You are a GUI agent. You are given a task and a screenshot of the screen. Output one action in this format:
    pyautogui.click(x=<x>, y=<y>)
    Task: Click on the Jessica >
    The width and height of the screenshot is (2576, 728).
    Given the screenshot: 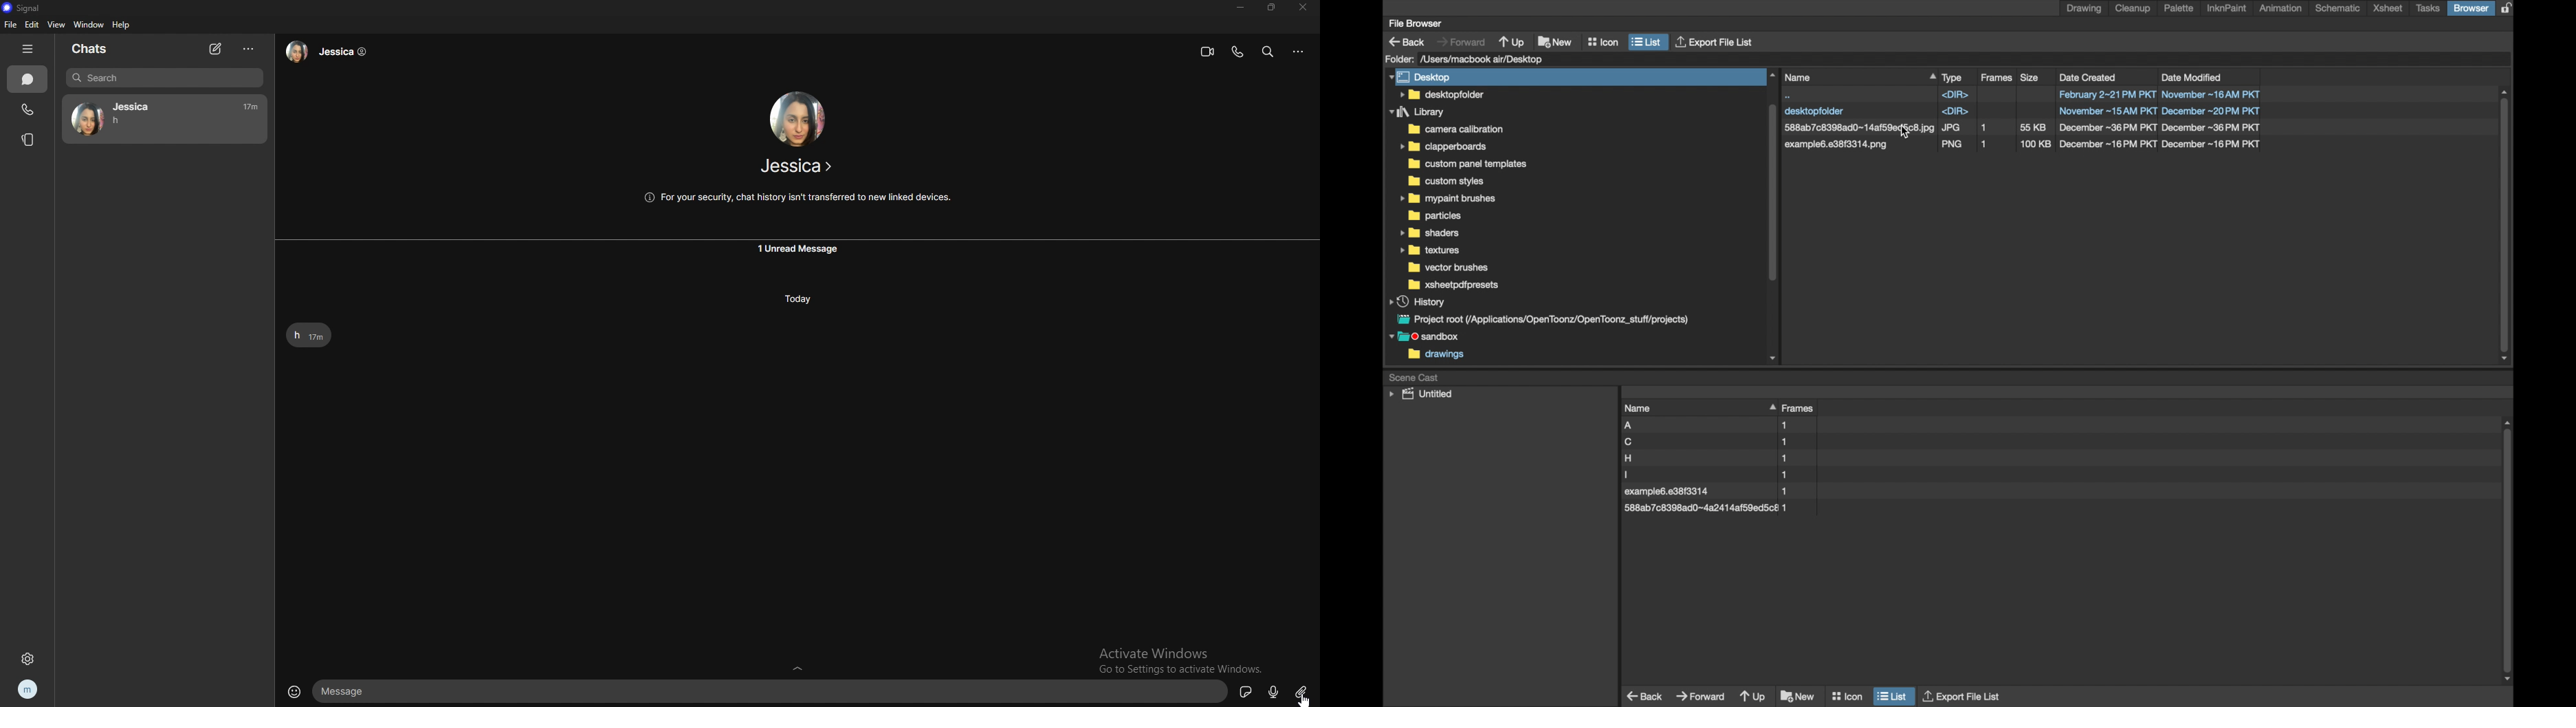 What is the action you would take?
    pyautogui.click(x=797, y=168)
    